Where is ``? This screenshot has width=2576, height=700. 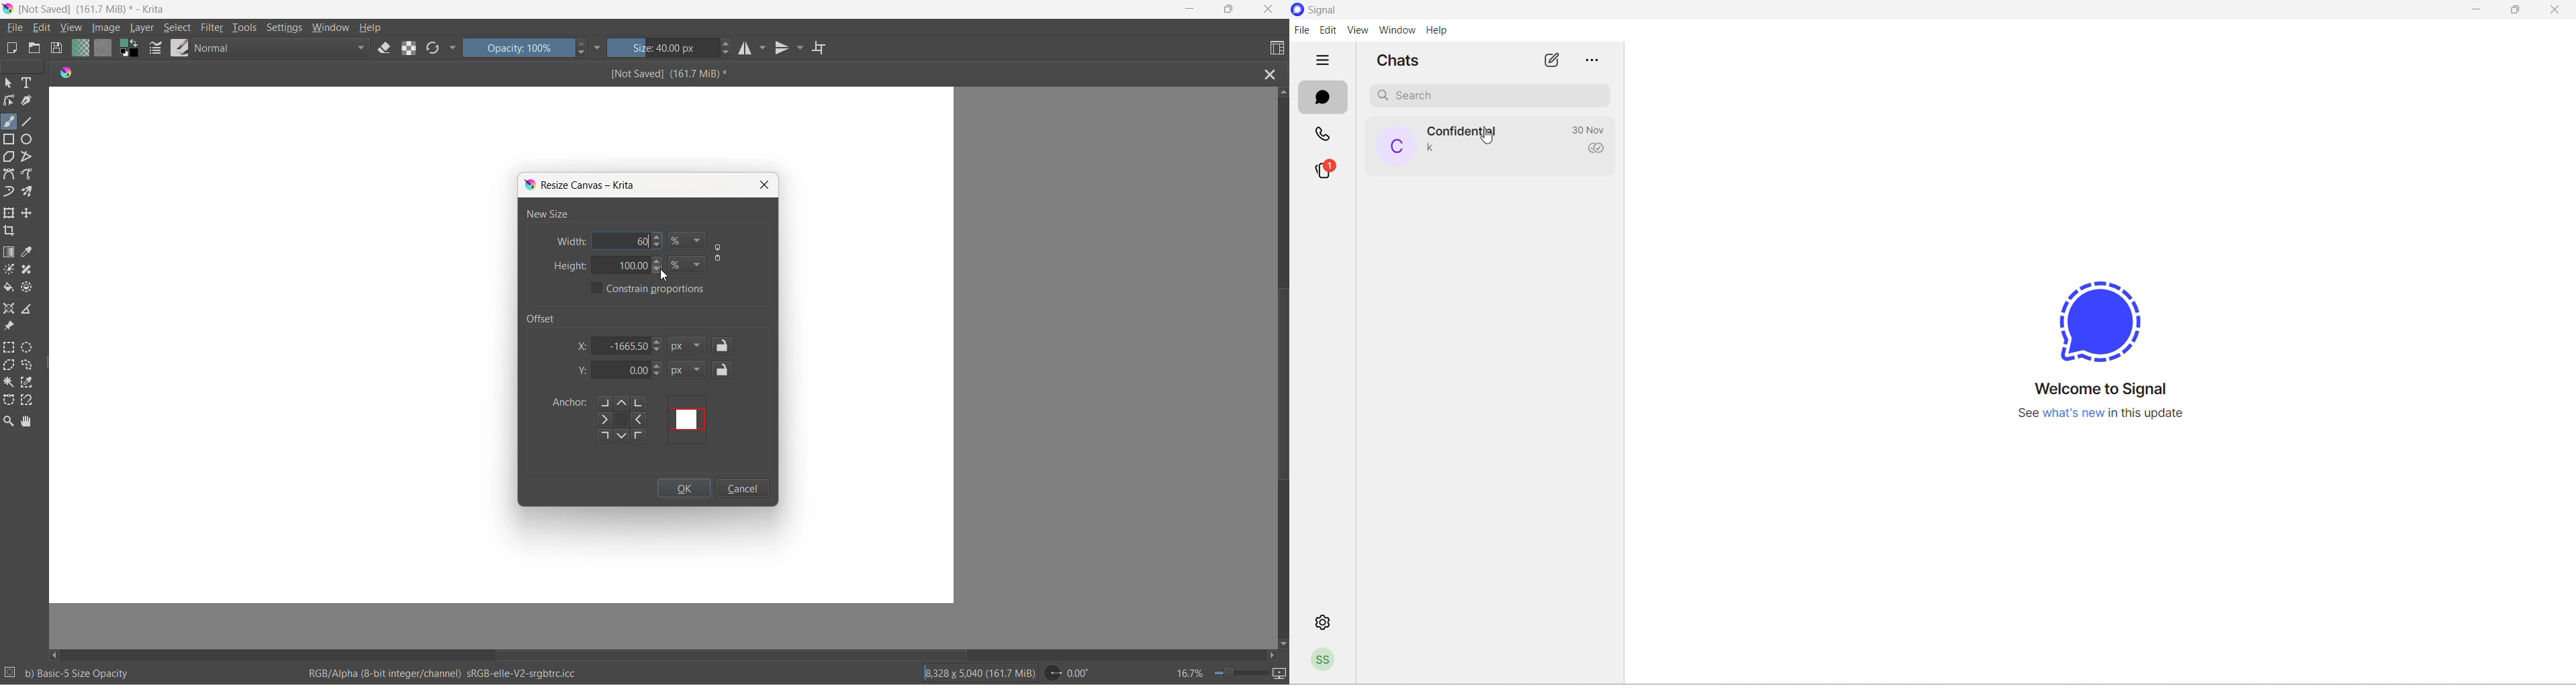  is located at coordinates (657, 341).